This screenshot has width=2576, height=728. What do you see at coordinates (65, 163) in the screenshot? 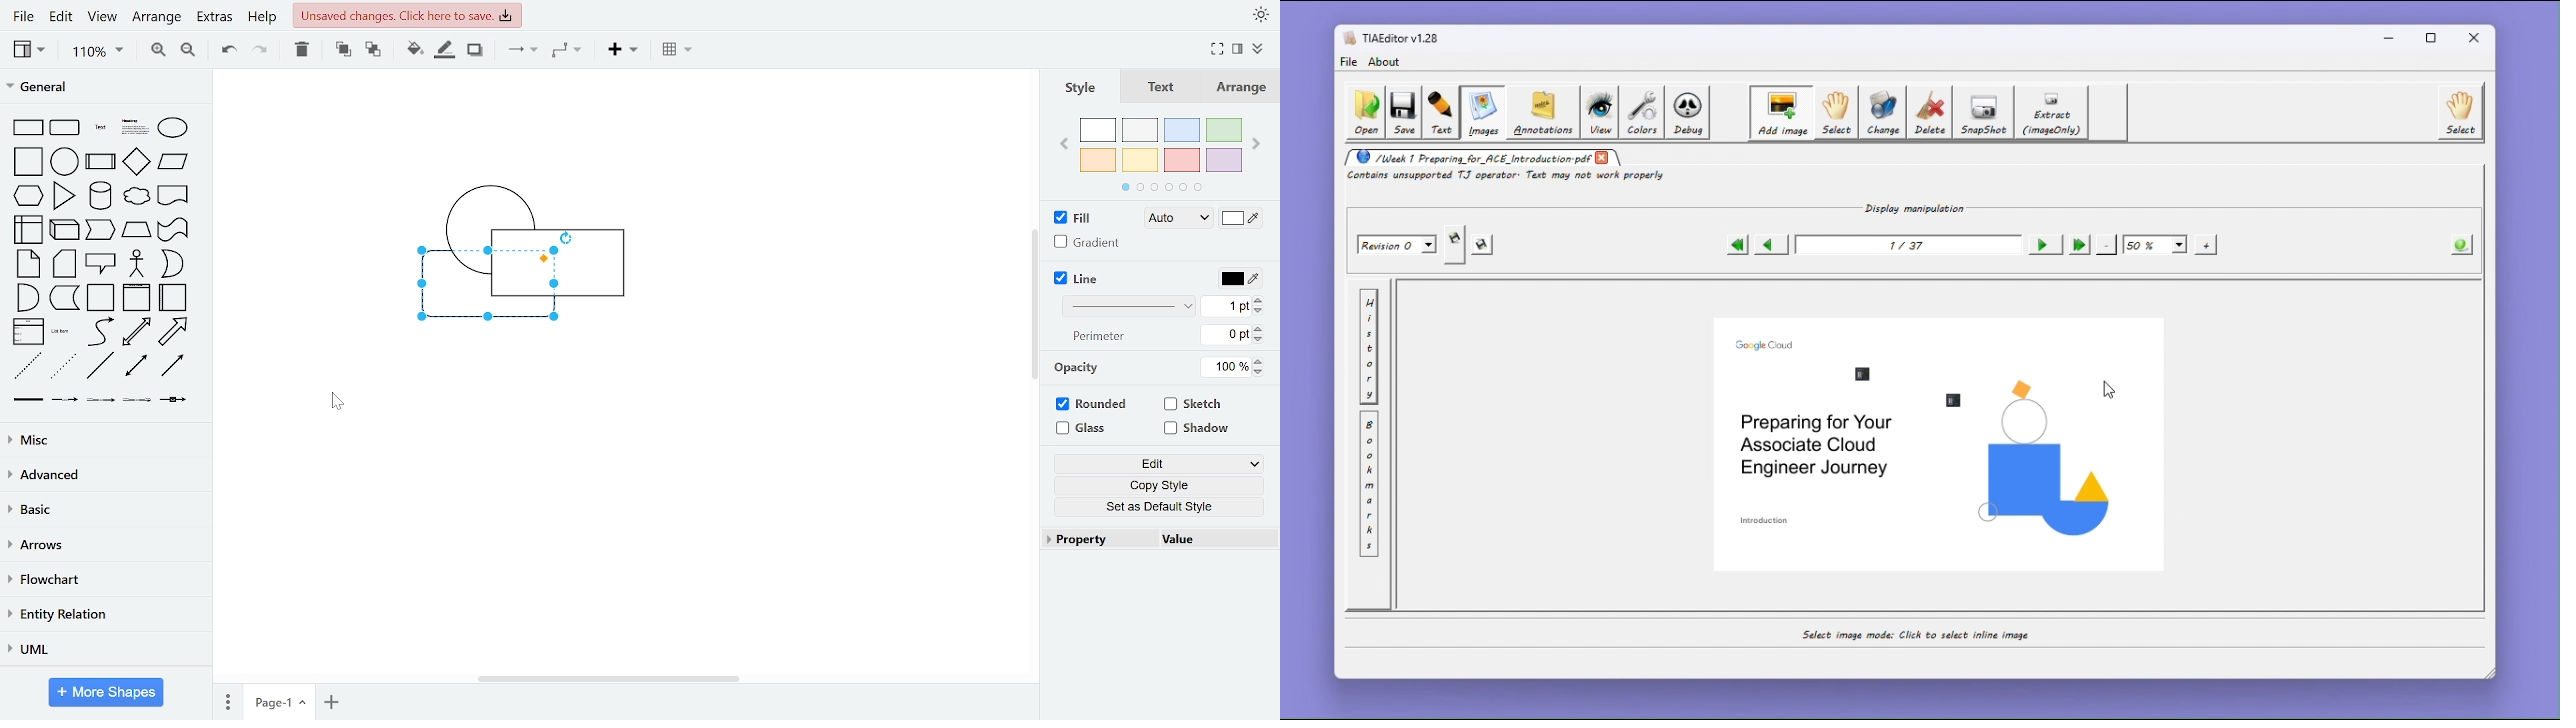
I see `circle` at bounding box center [65, 163].